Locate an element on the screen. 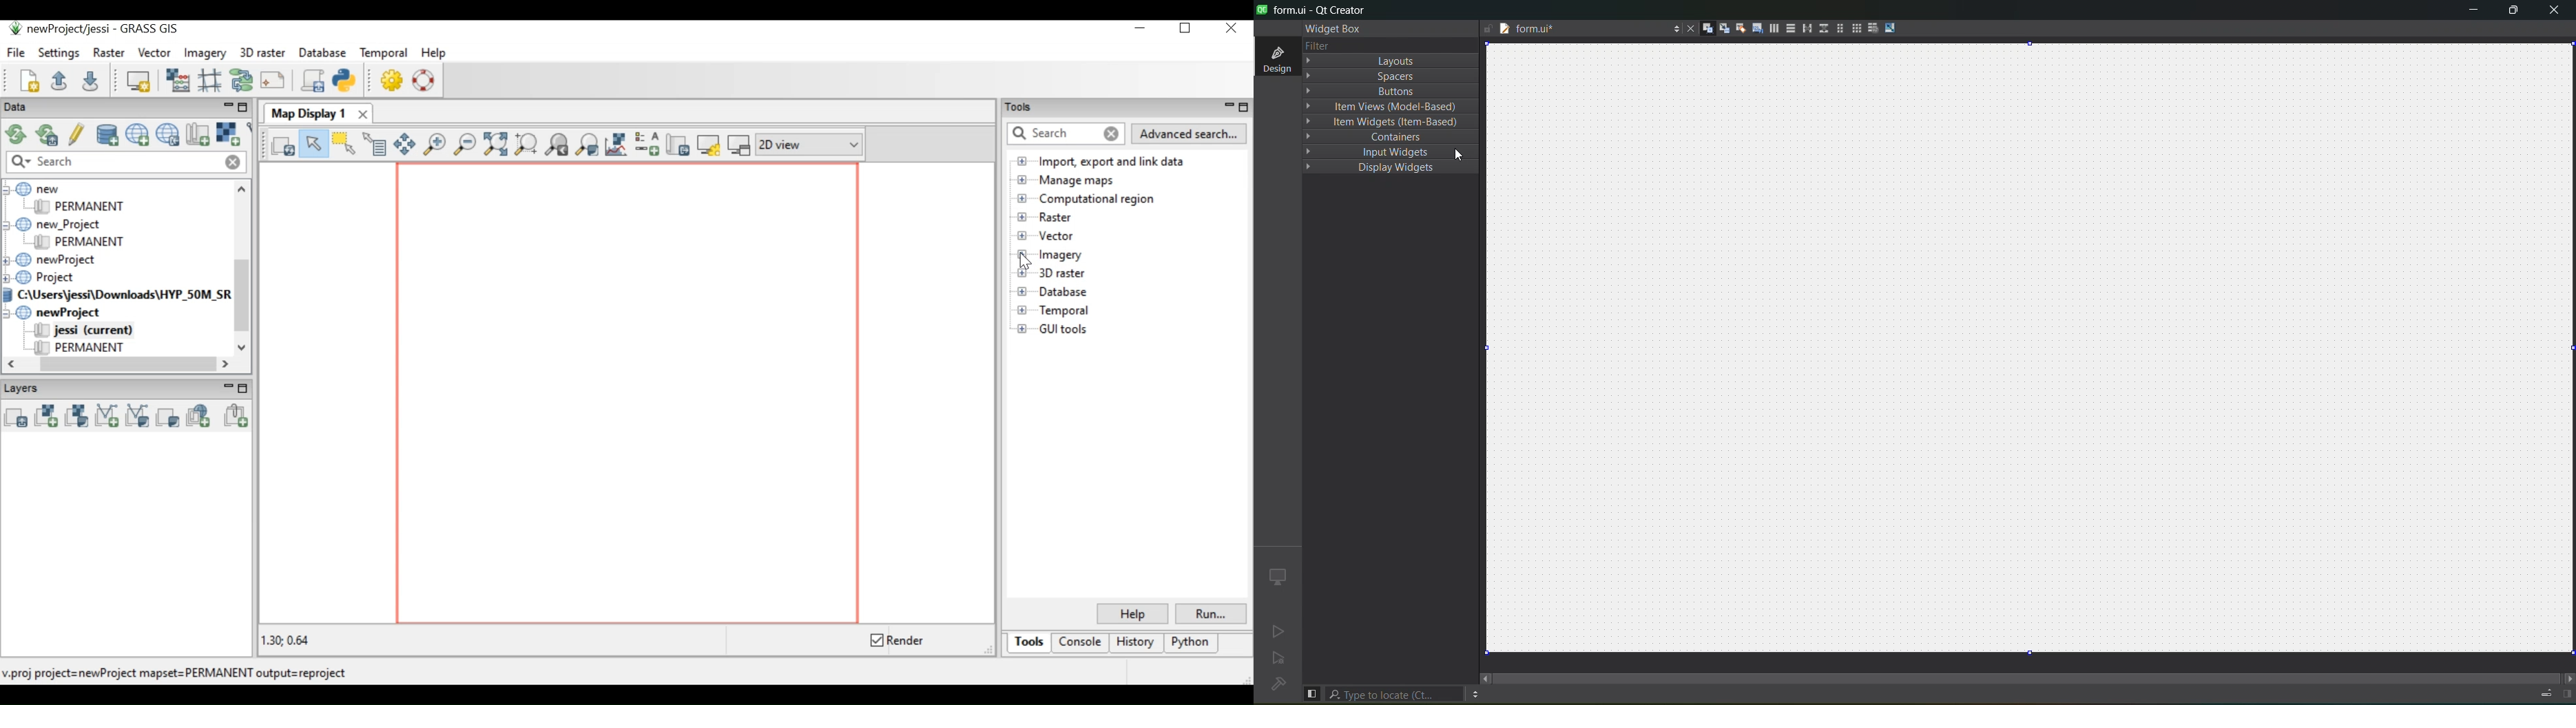  show right panel is located at coordinates (2568, 691).